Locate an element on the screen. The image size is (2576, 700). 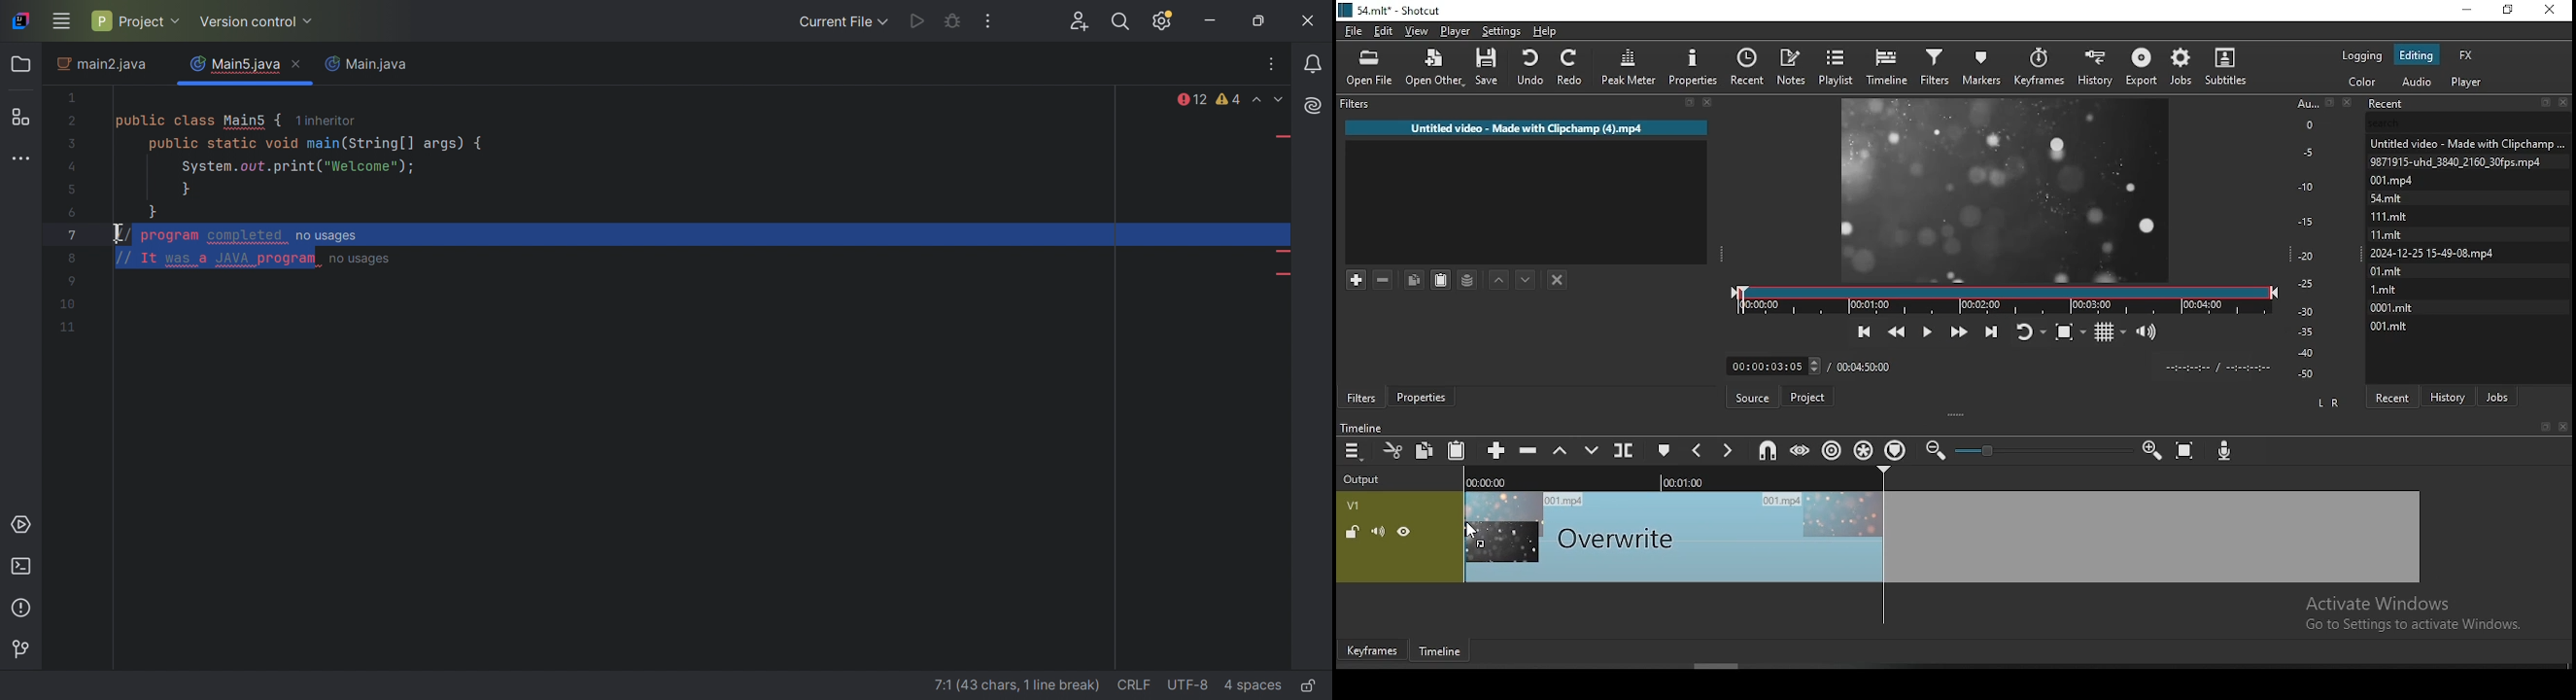
view is located at coordinates (1417, 31).